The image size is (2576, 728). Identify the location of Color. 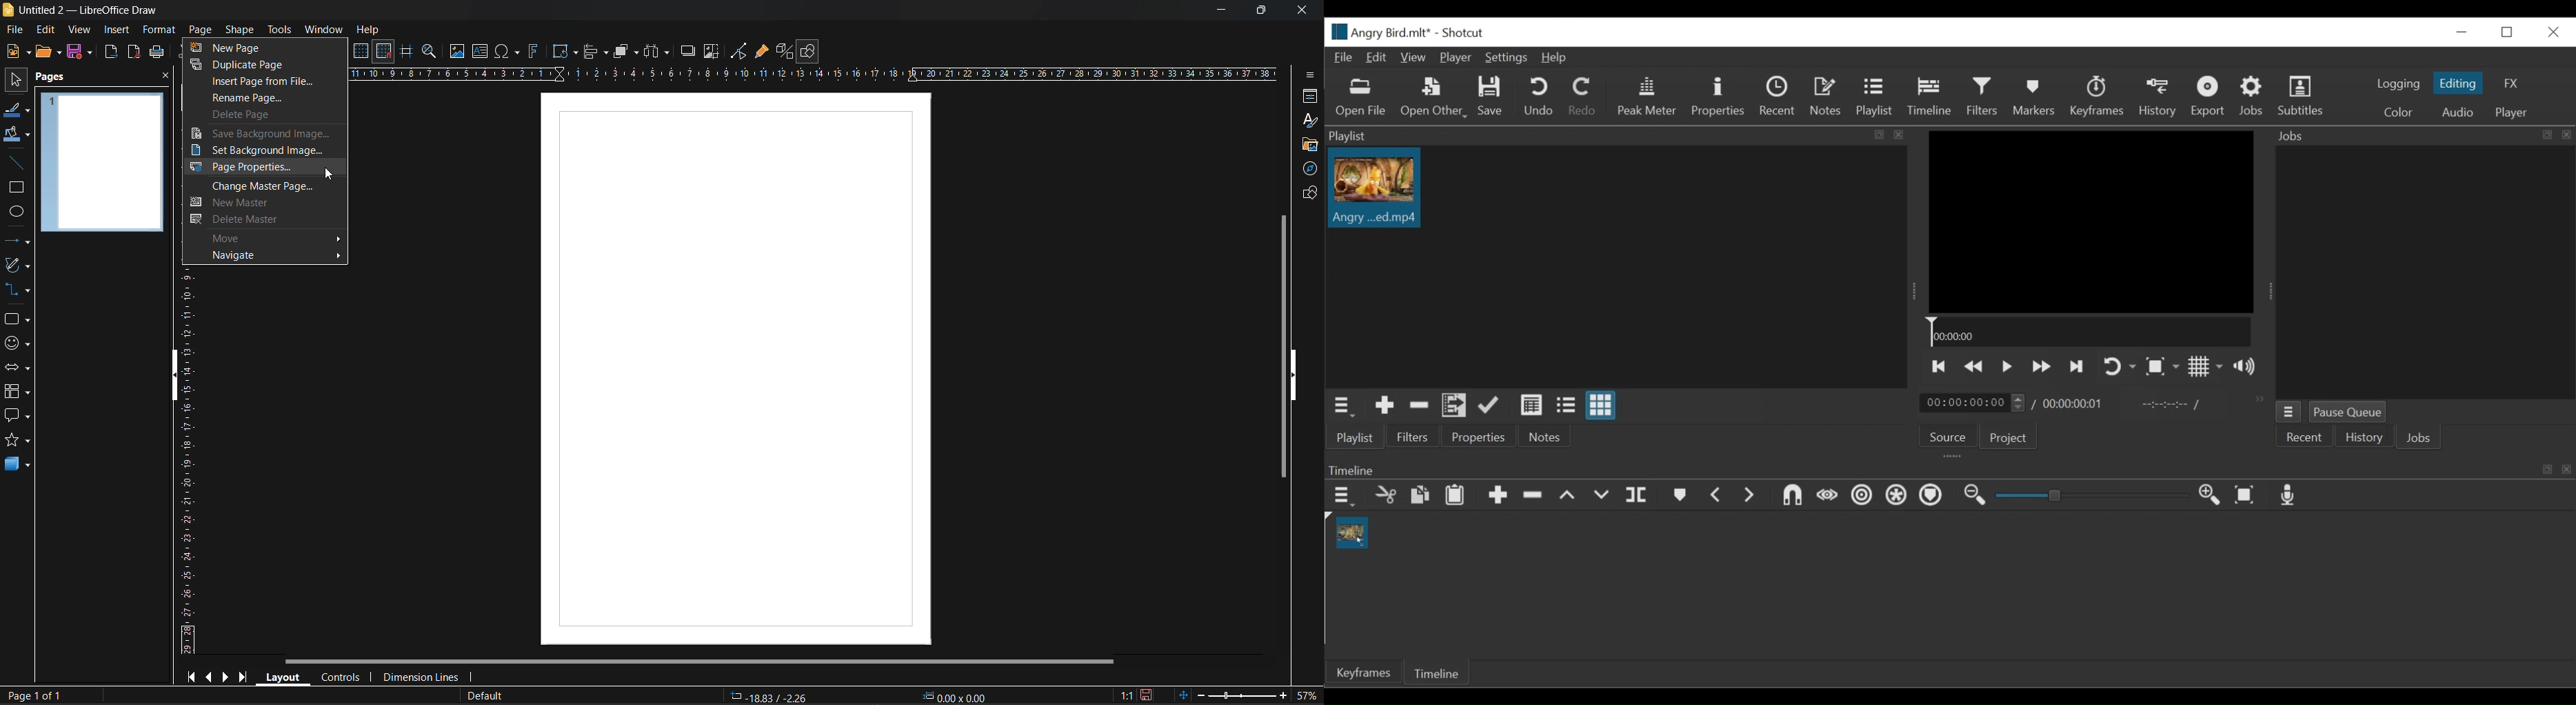
(2398, 114).